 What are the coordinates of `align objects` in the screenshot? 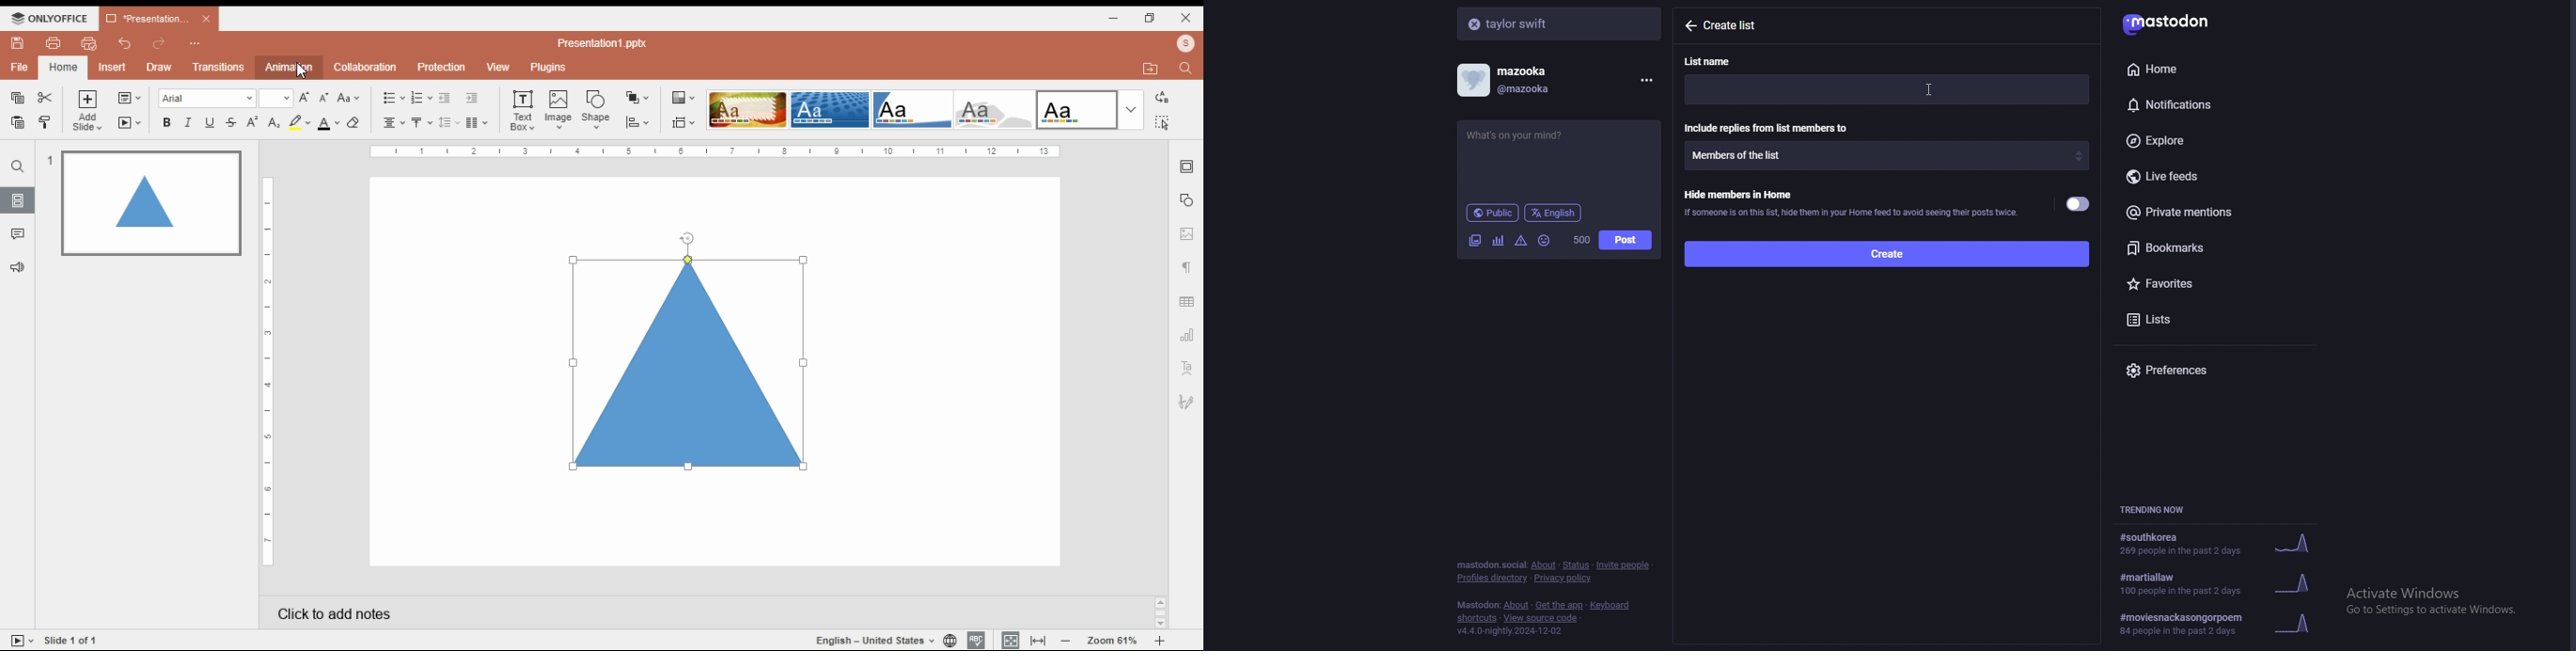 It's located at (638, 124).